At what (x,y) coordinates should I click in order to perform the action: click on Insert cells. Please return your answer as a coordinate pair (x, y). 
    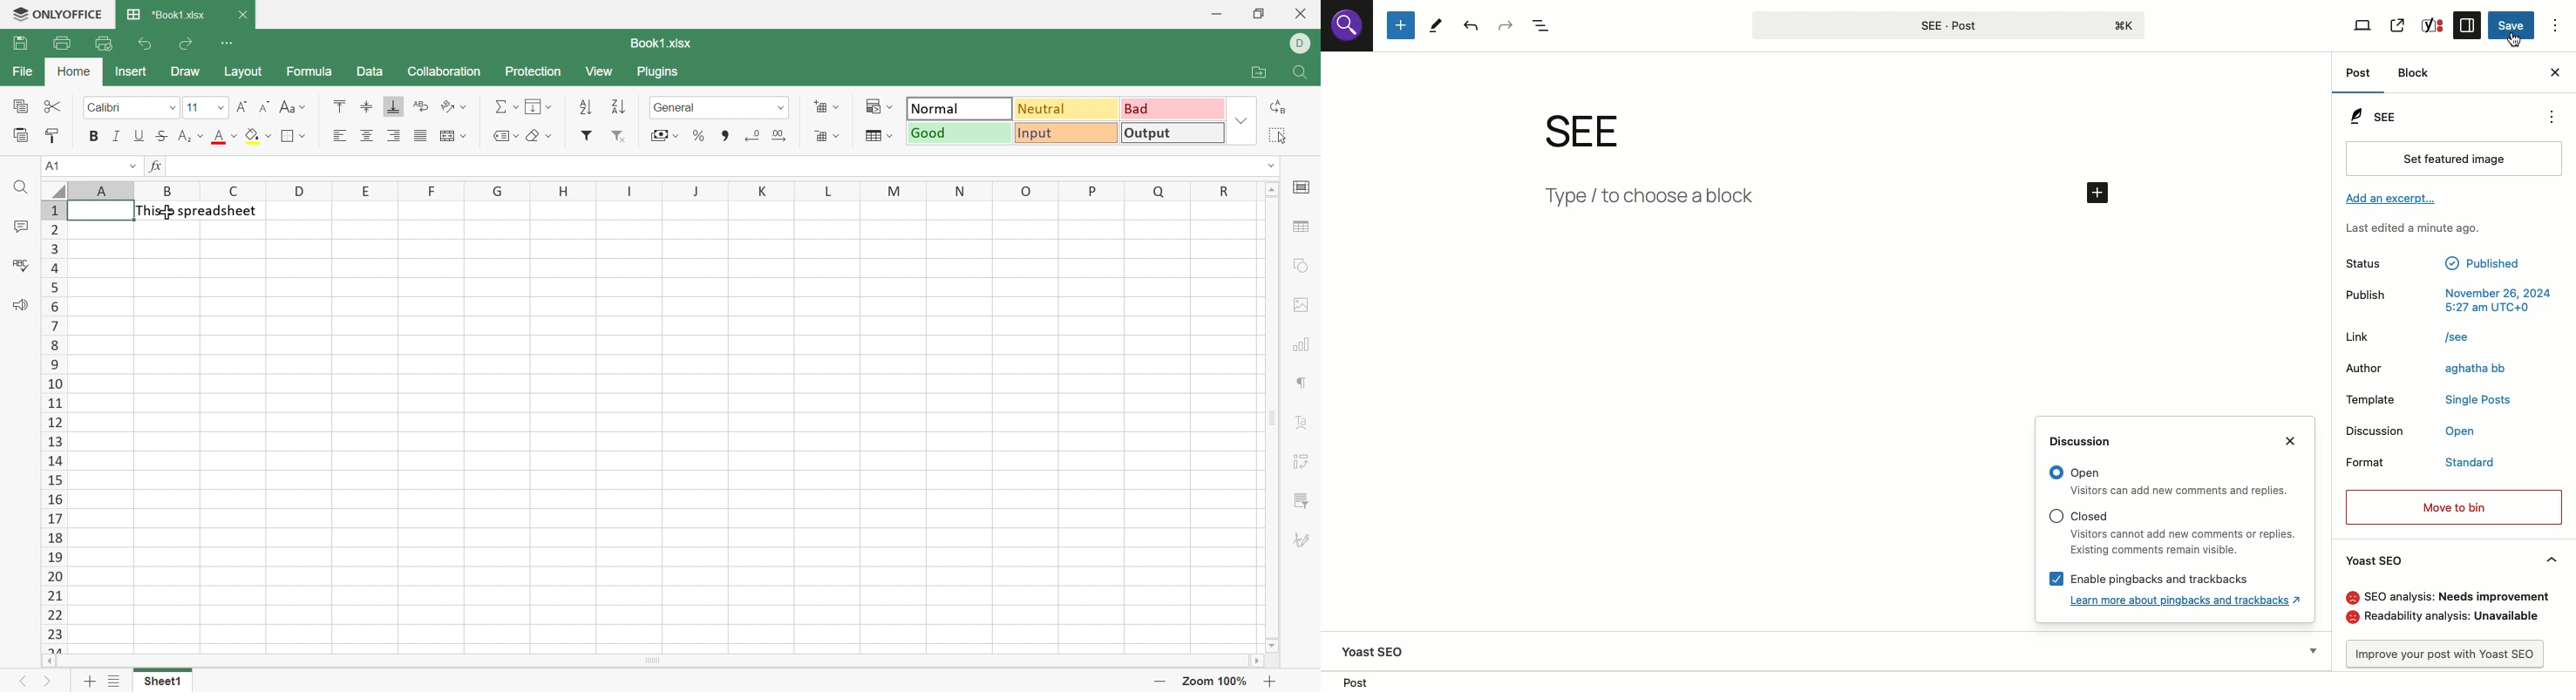
    Looking at the image, I should click on (817, 105).